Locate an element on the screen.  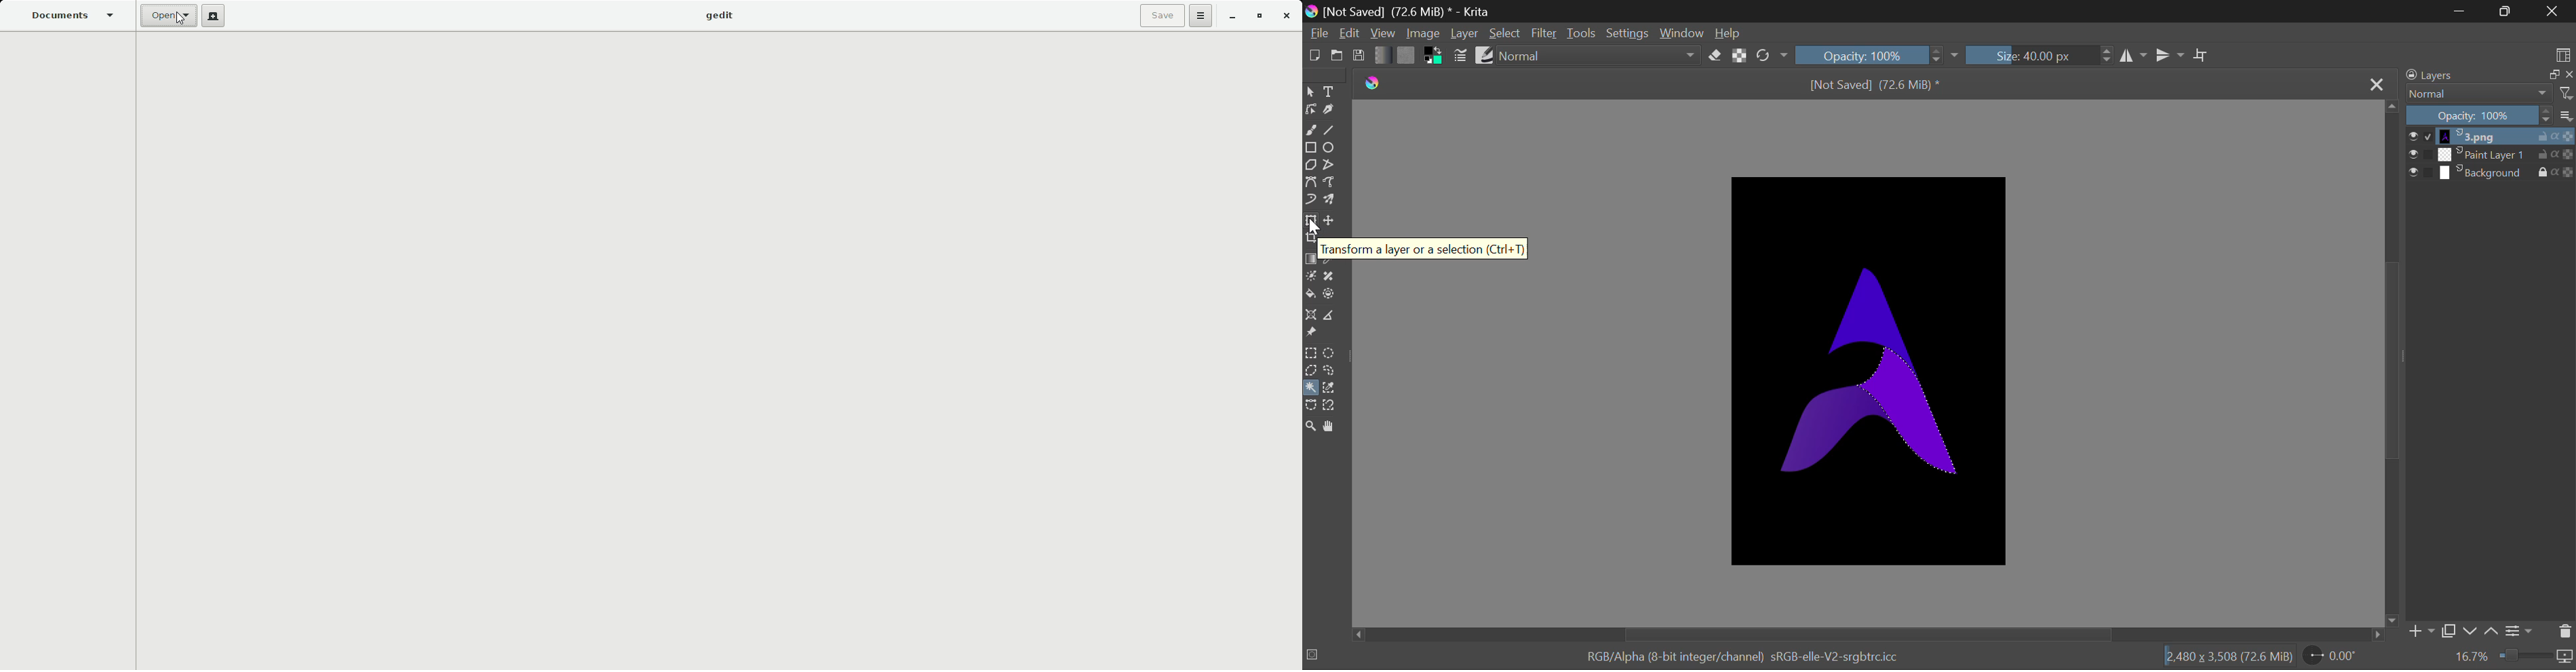
Layer is located at coordinates (1465, 33).